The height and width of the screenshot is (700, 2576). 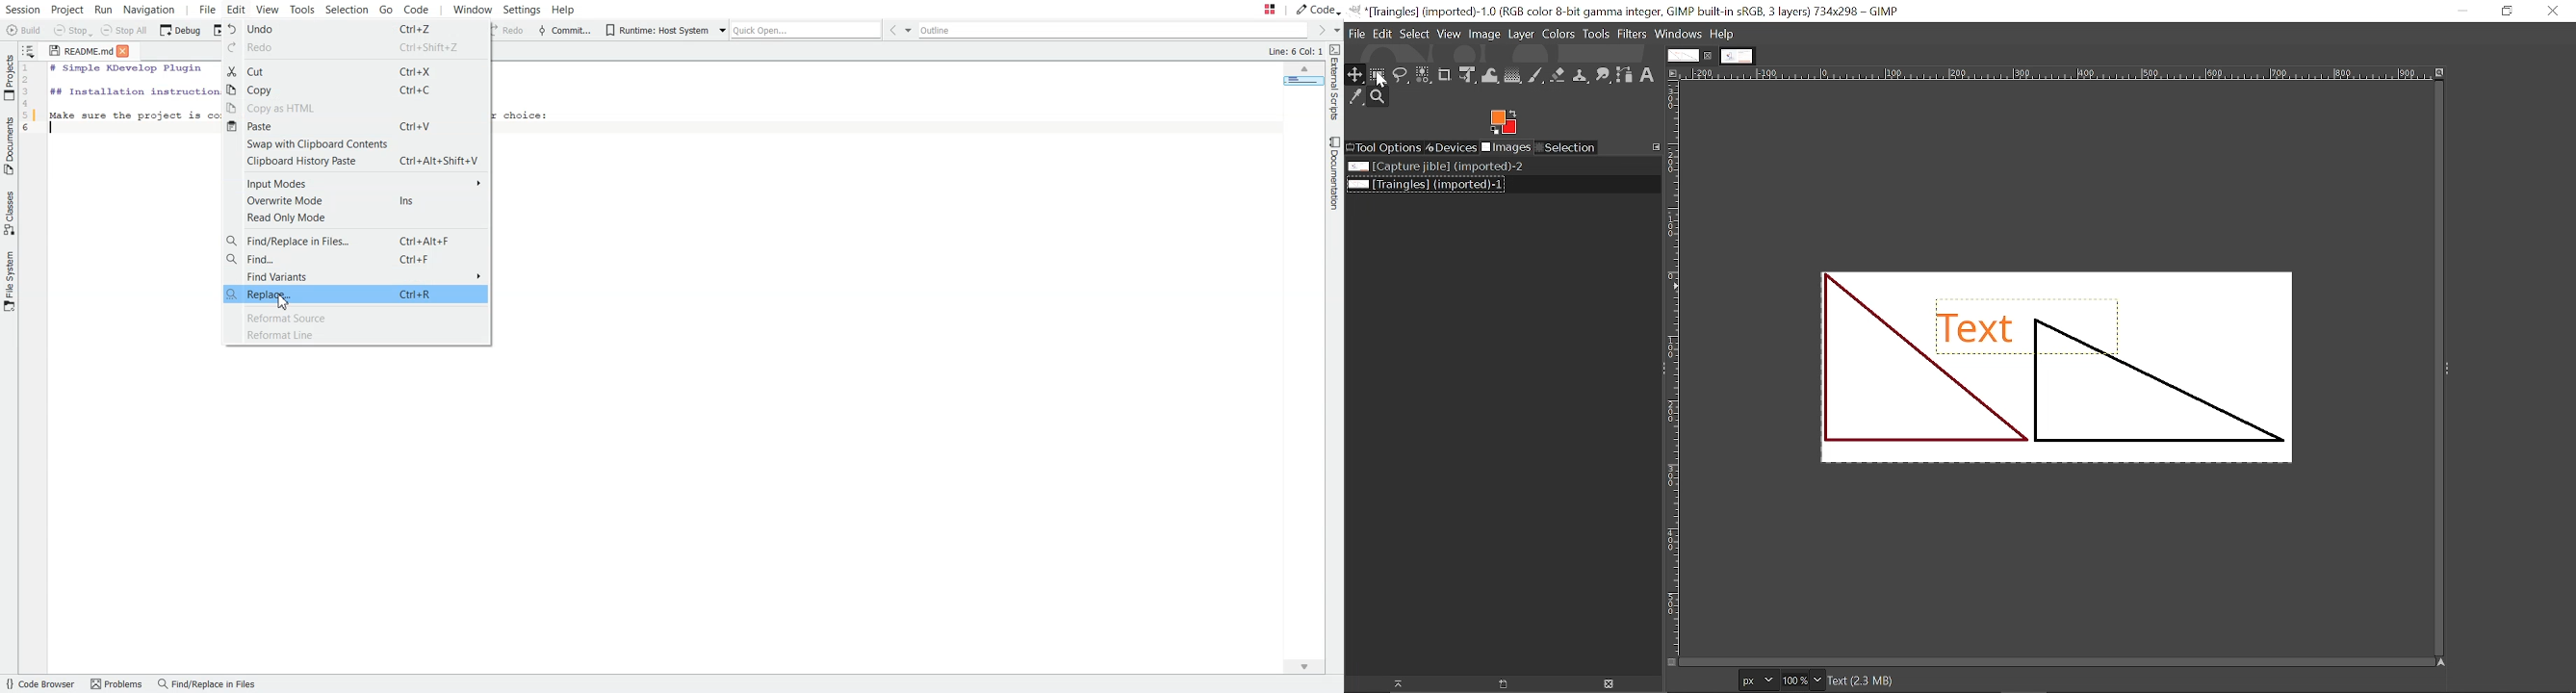 I want to click on Classes, so click(x=8, y=213).